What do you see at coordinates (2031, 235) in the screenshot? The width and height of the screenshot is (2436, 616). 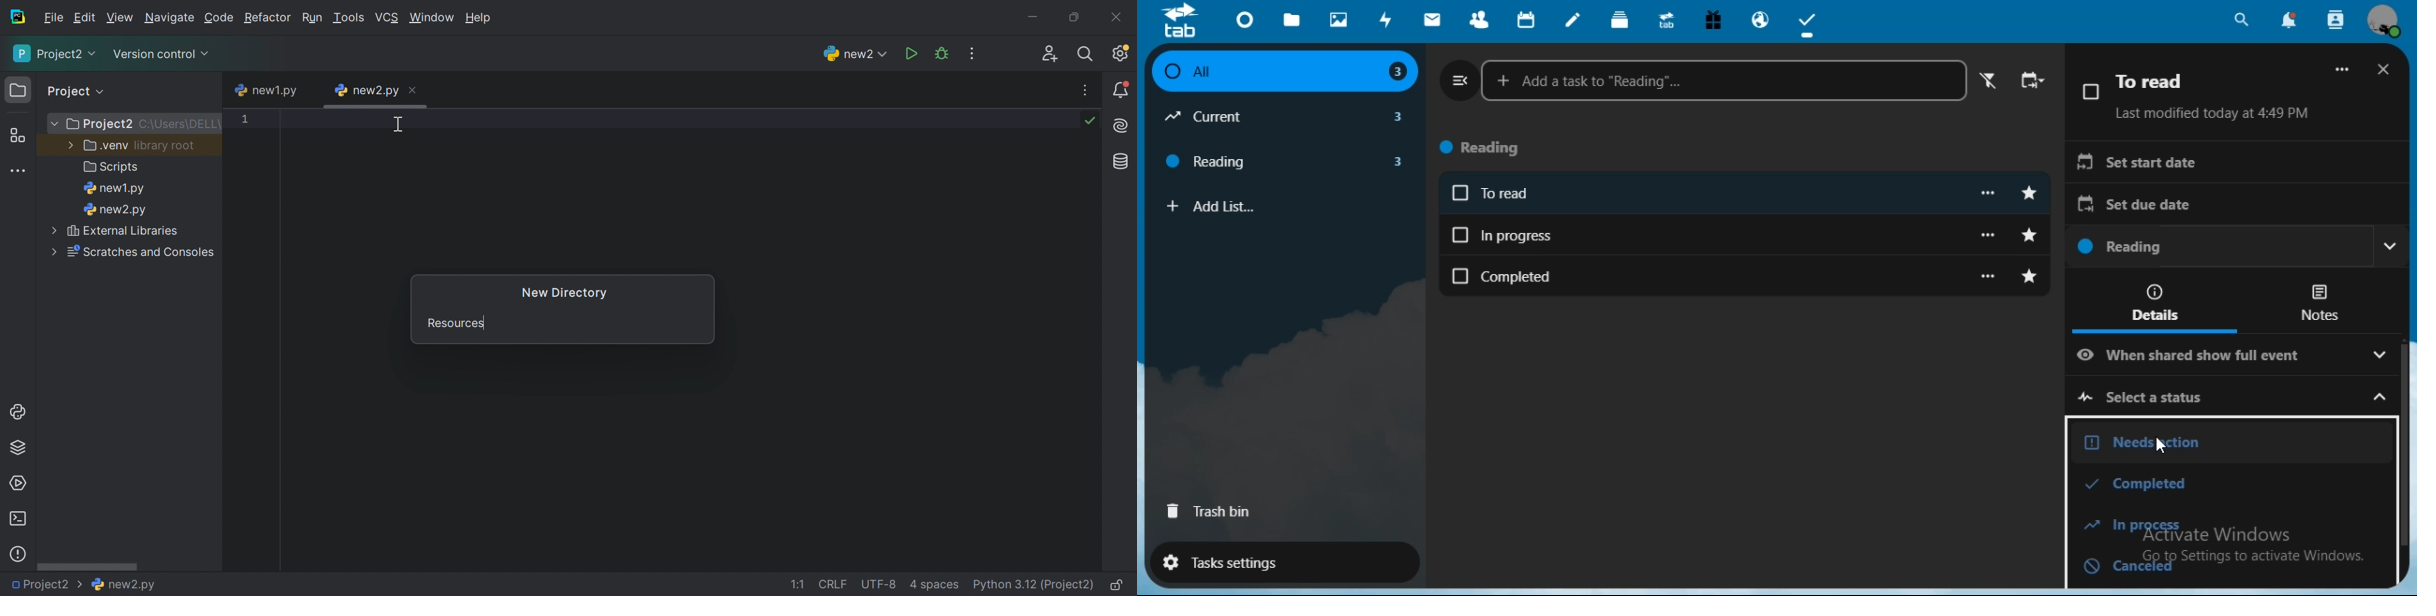 I see `toggle starred` at bounding box center [2031, 235].